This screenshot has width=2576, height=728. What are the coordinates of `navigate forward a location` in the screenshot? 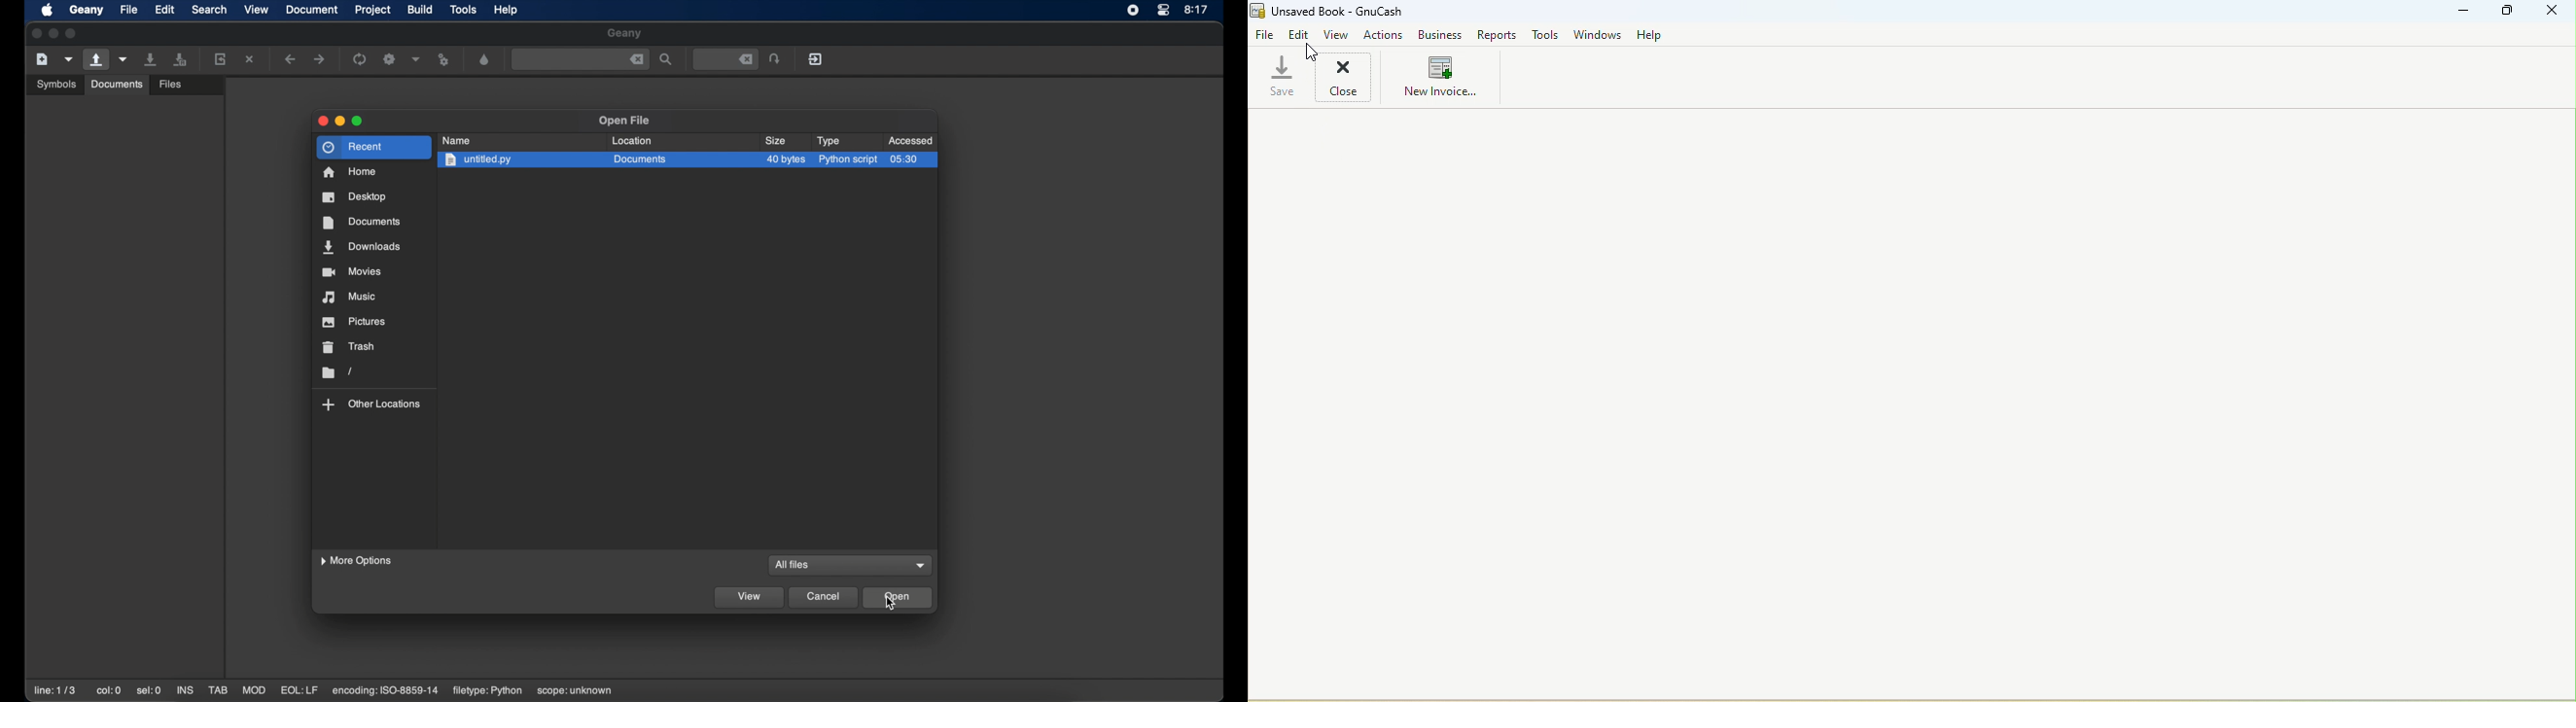 It's located at (320, 58).